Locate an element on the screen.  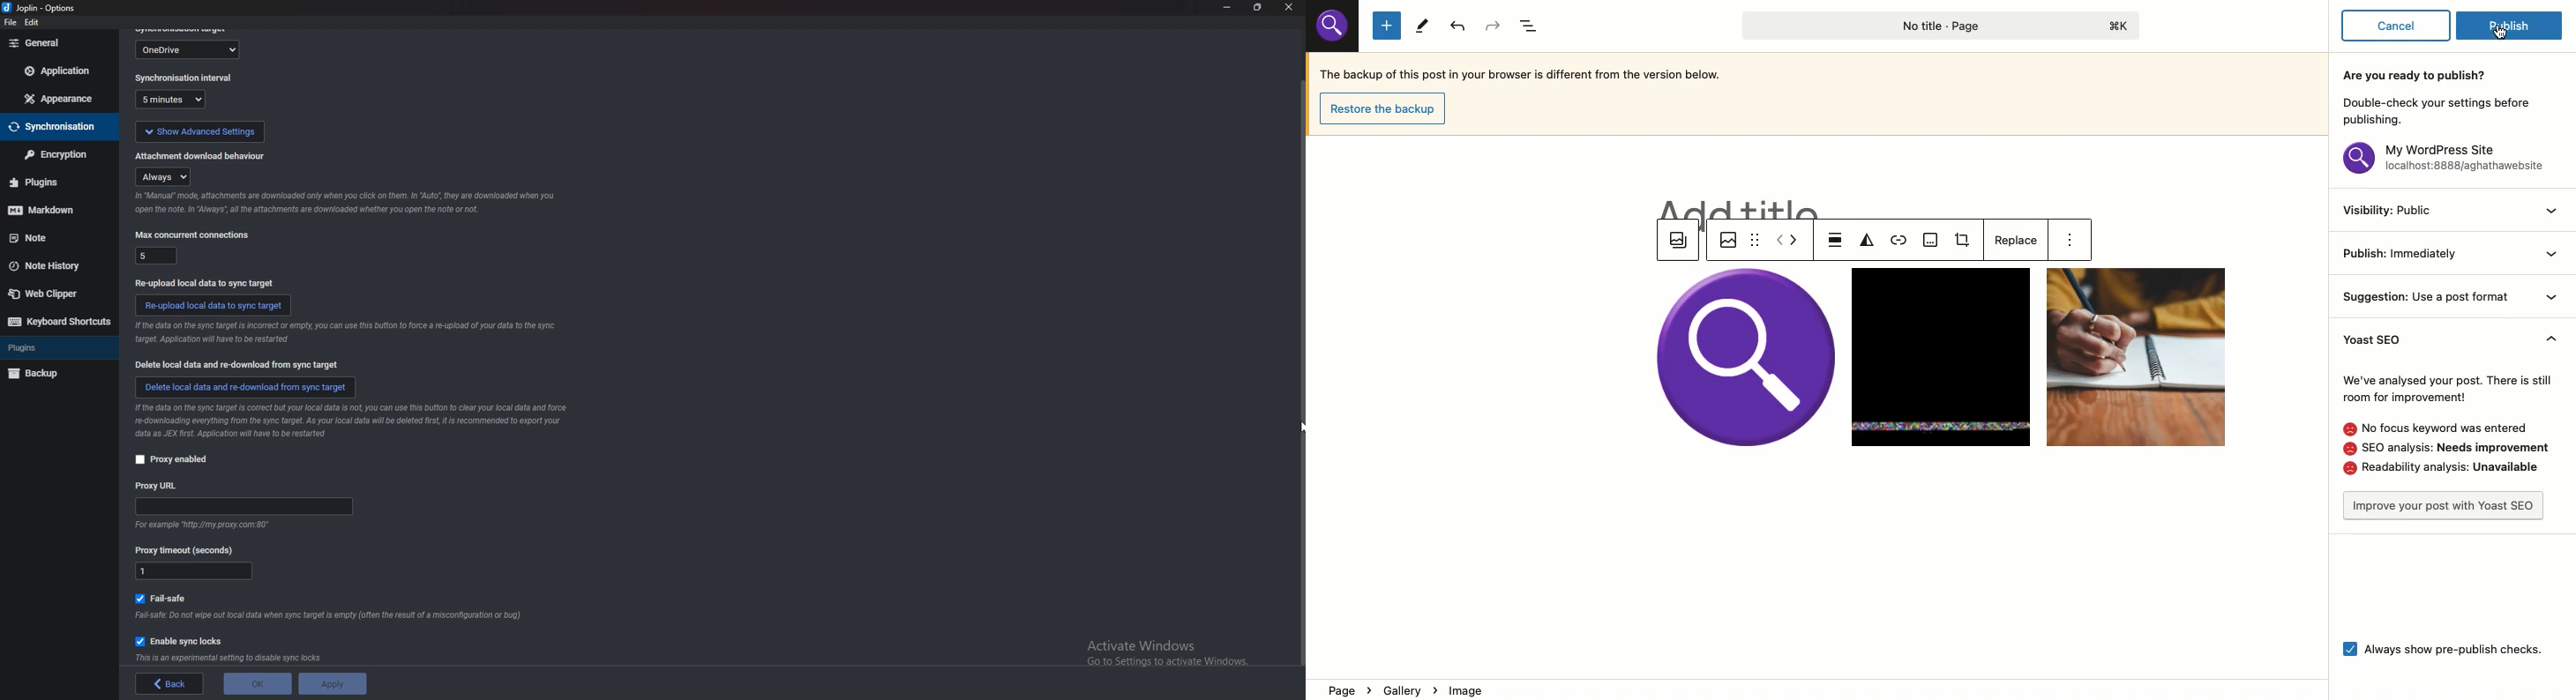
close is located at coordinates (1287, 7).